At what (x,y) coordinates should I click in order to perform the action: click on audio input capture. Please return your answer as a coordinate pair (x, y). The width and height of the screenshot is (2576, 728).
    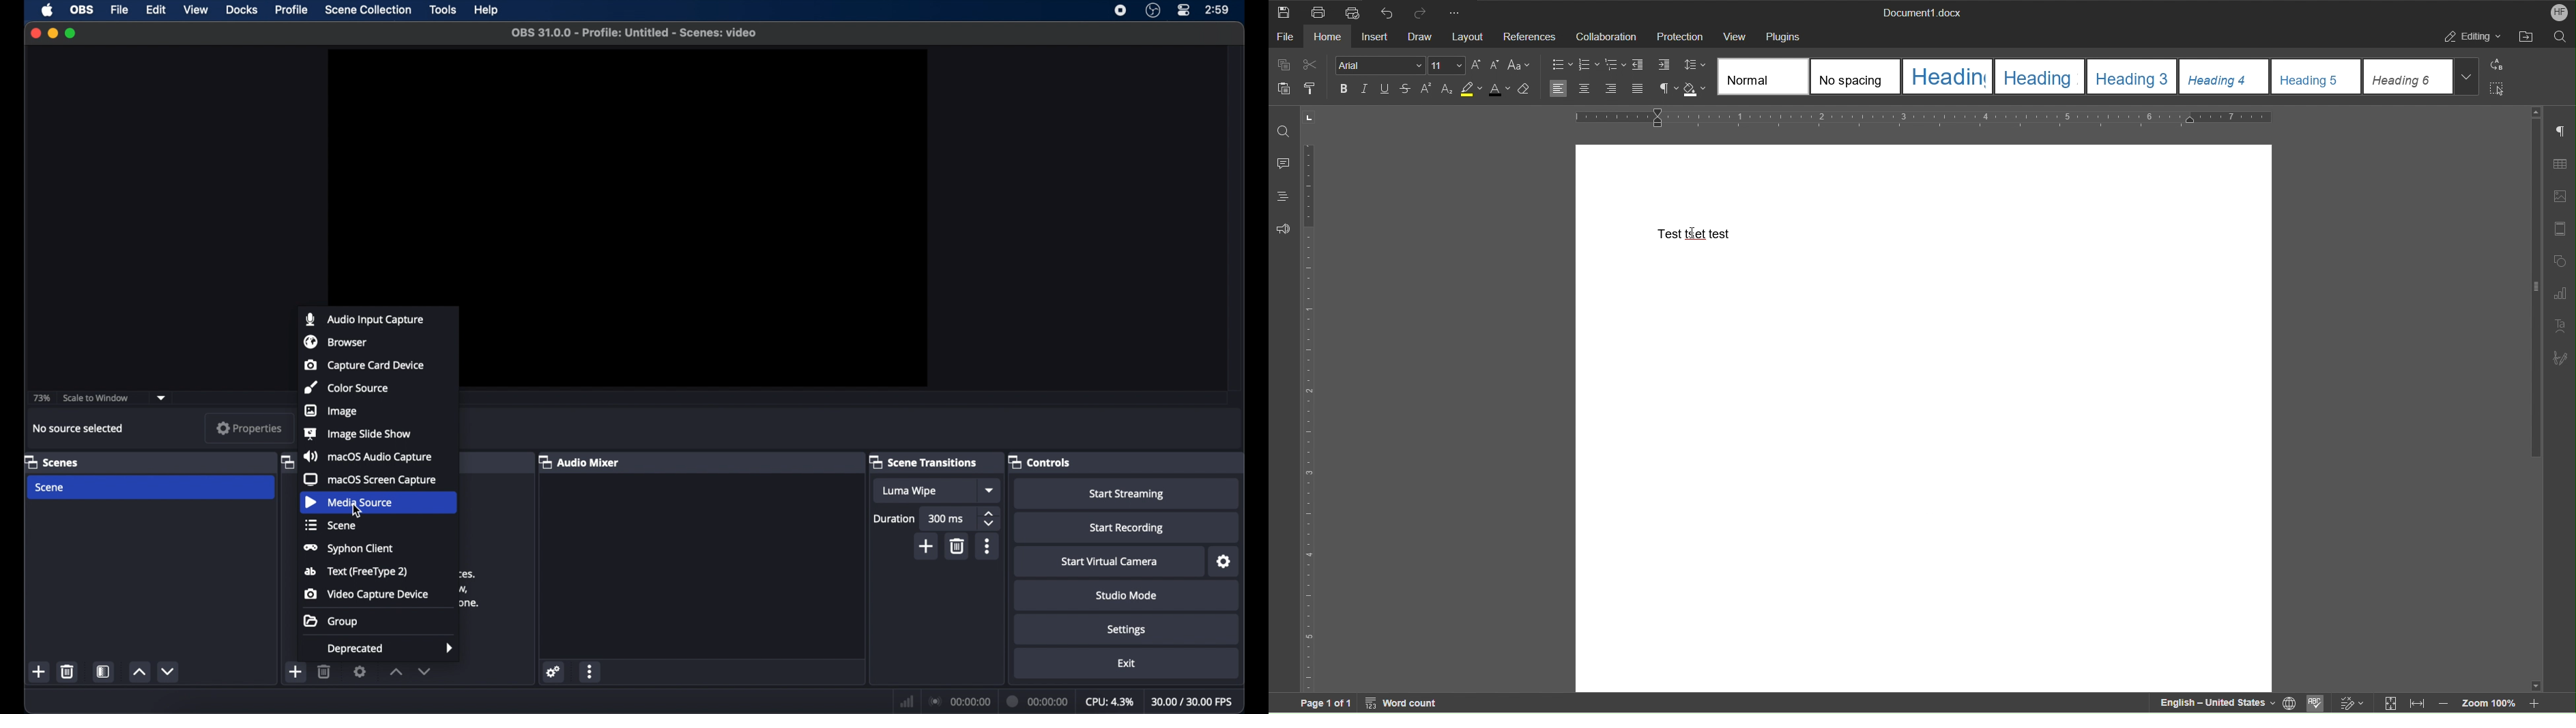
    Looking at the image, I should click on (364, 320).